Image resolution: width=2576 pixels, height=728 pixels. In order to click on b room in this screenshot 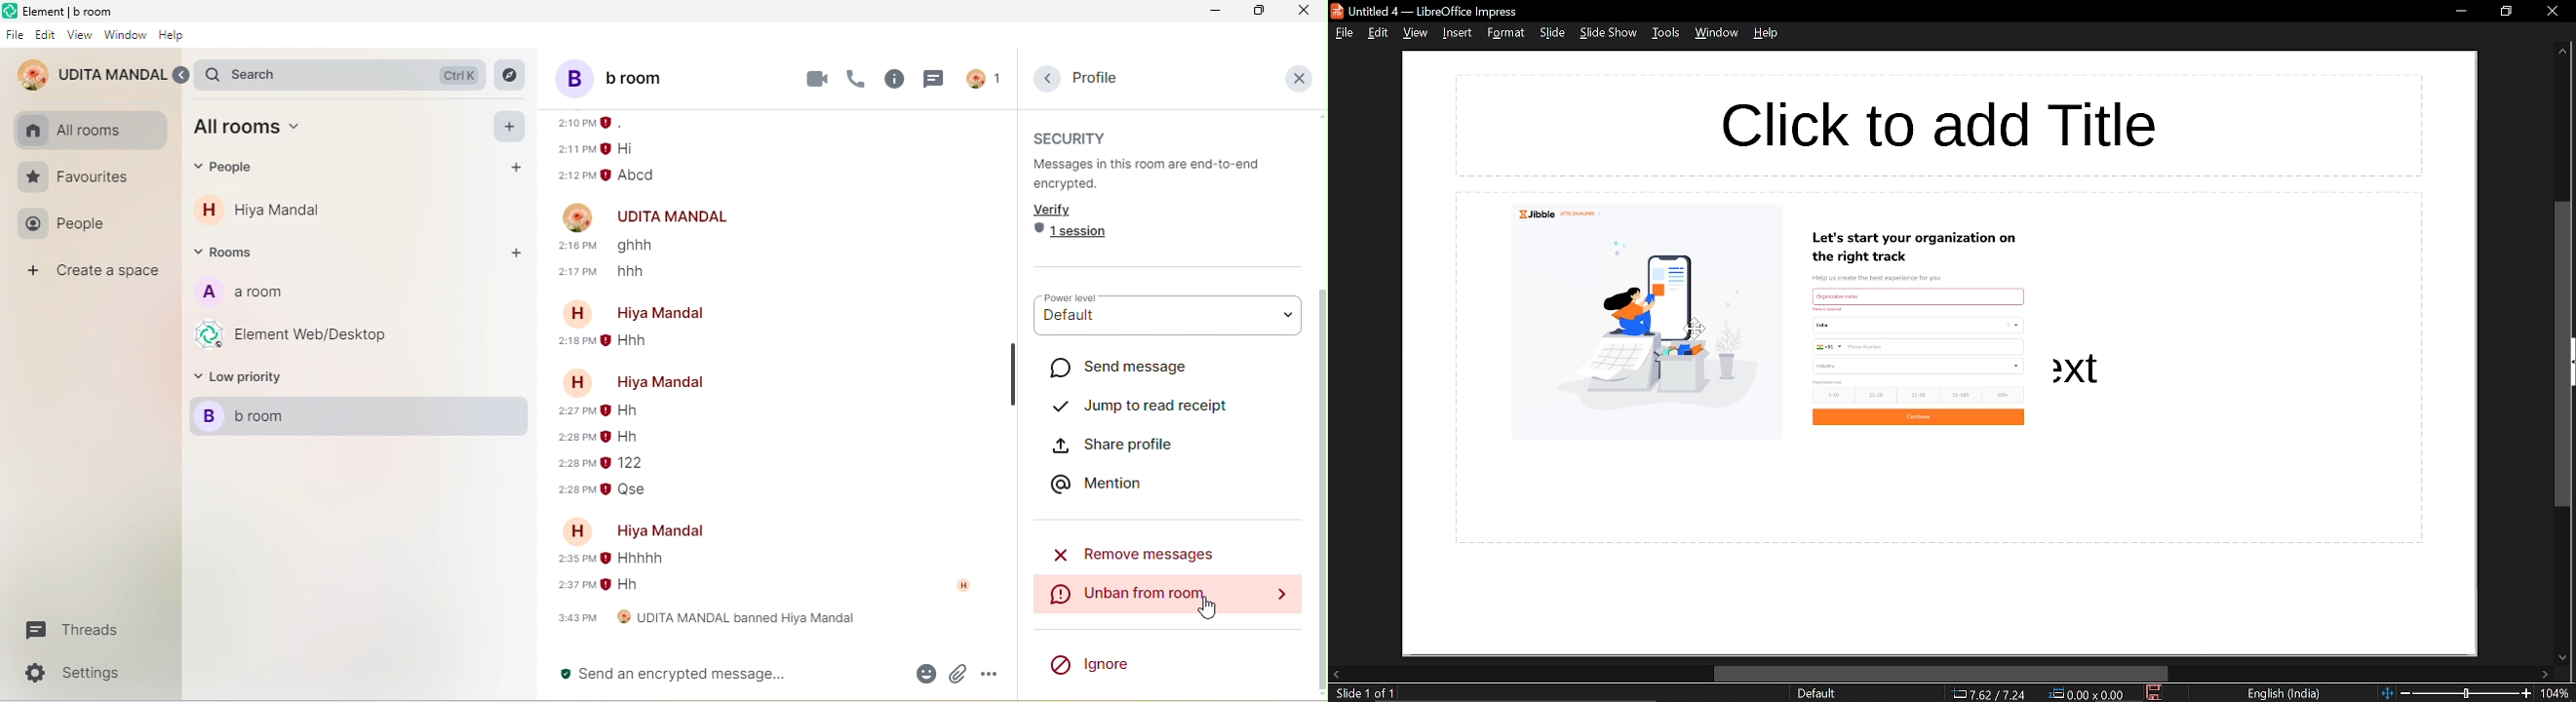, I will do `click(363, 418)`.